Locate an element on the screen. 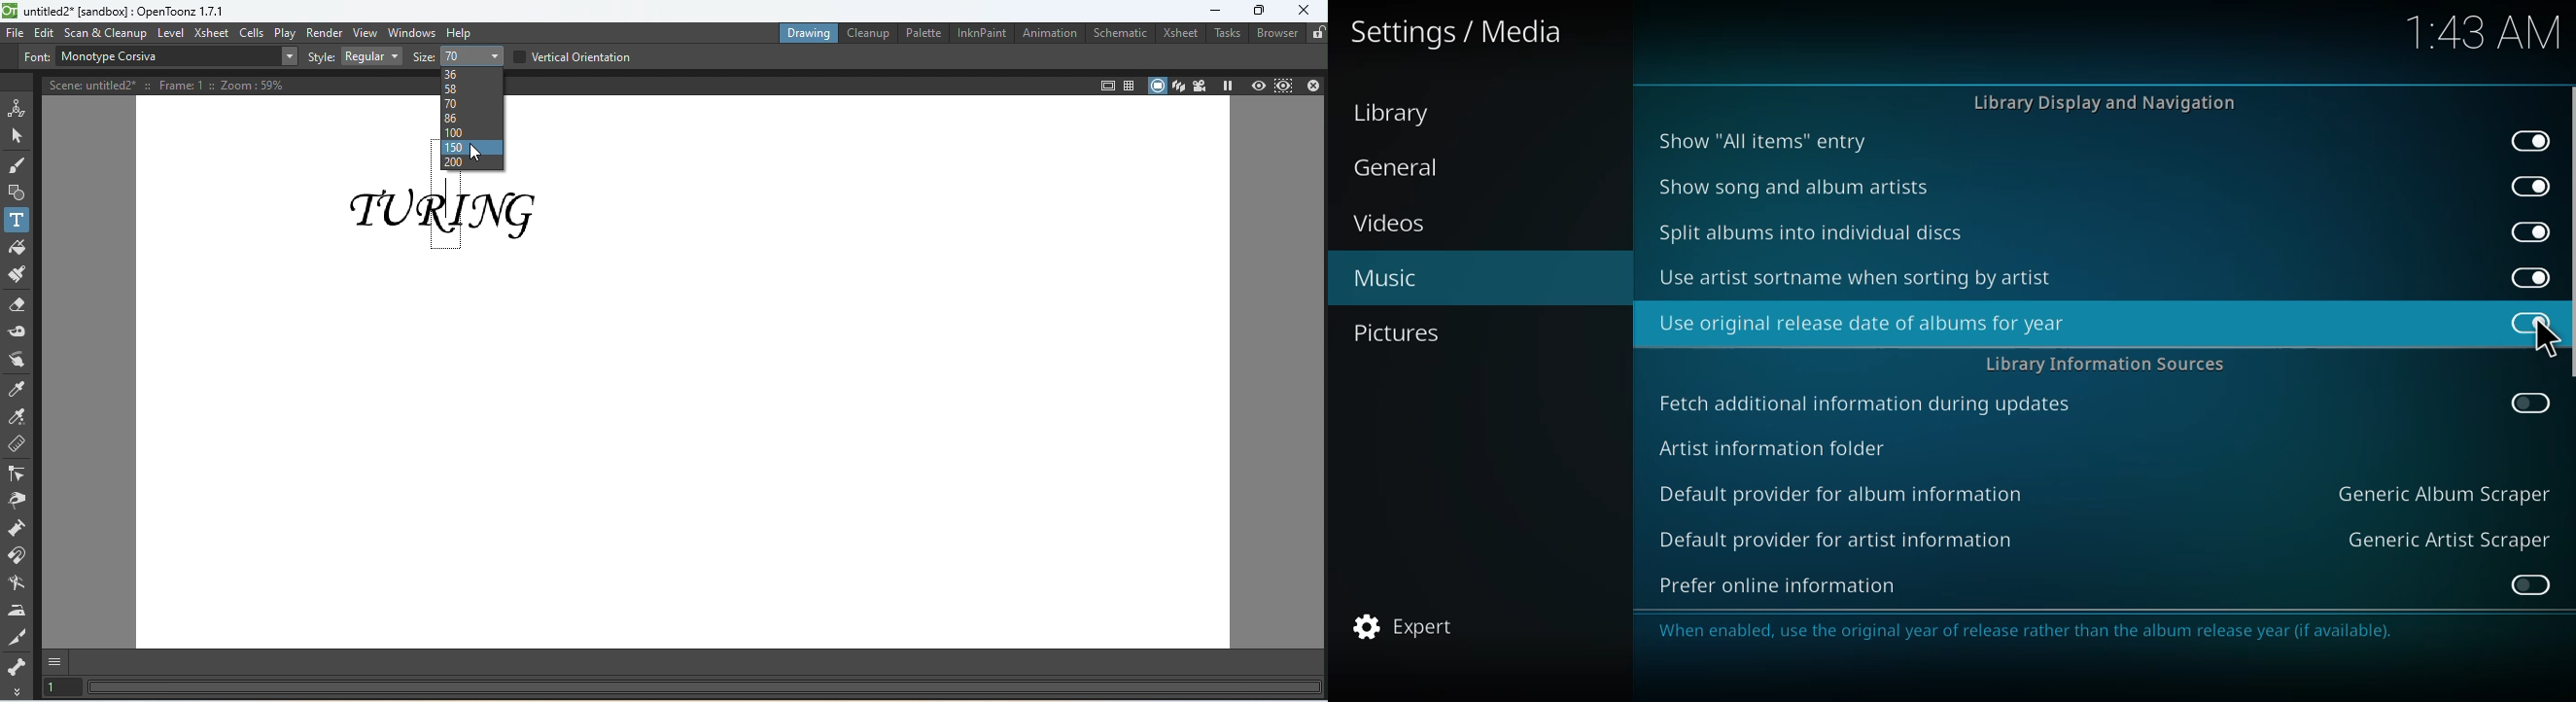  Tasks is located at coordinates (1225, 34).